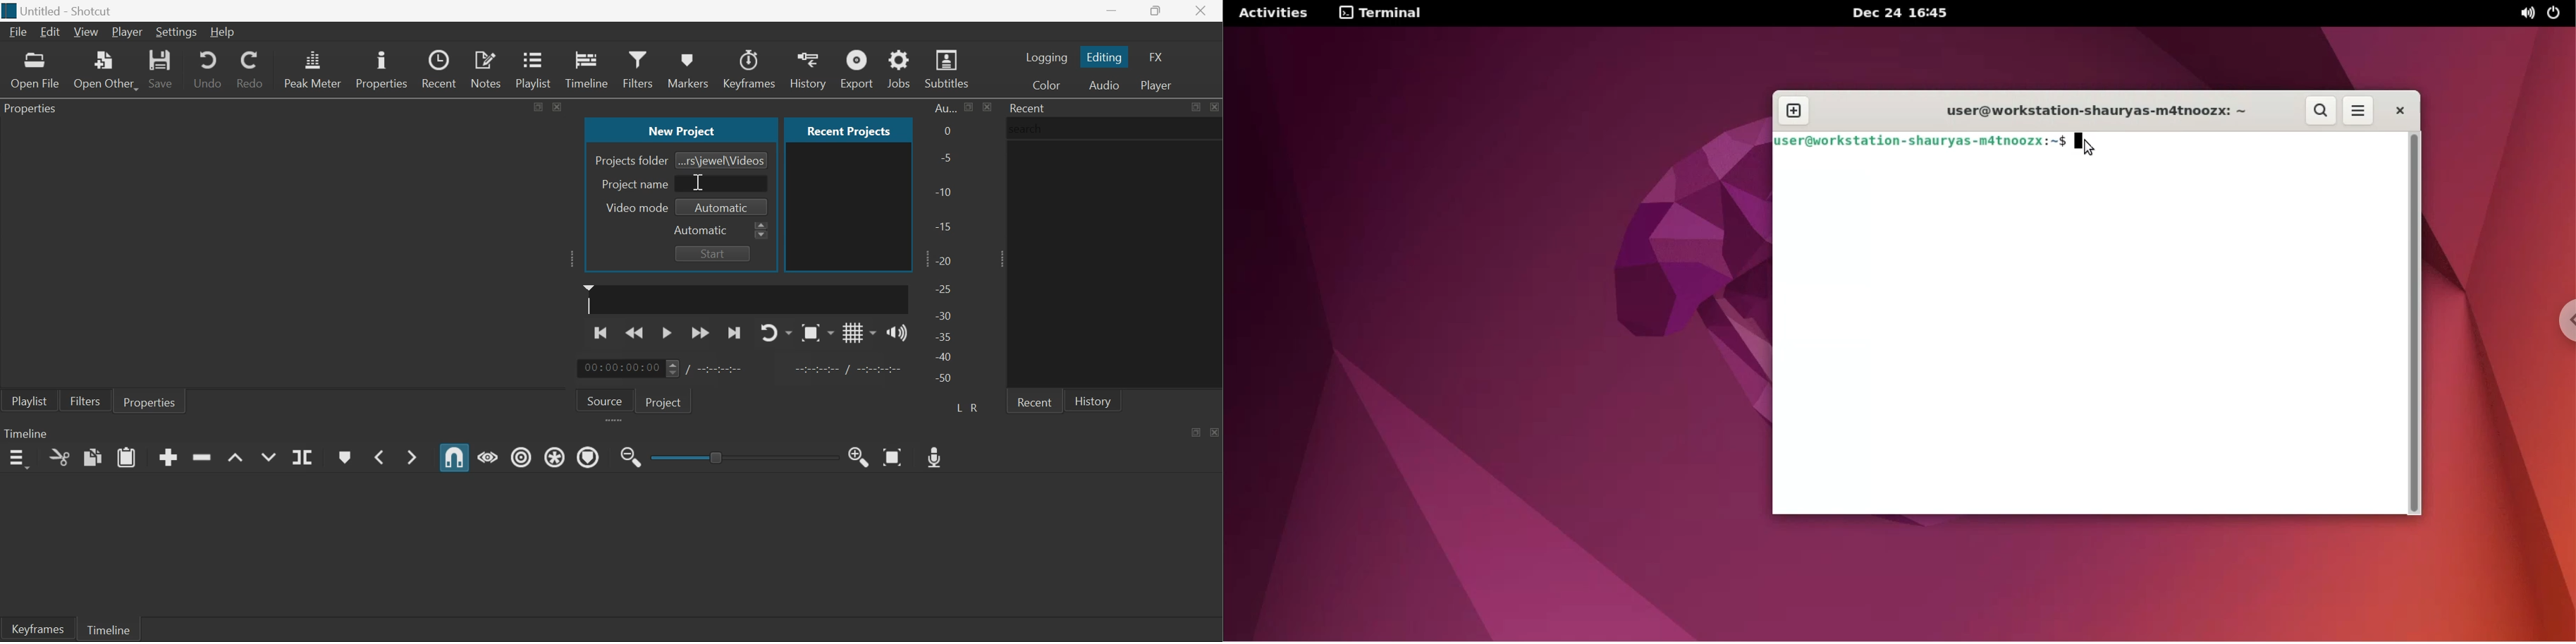  I want to click on Audio Peak meter, so click(313, 67).